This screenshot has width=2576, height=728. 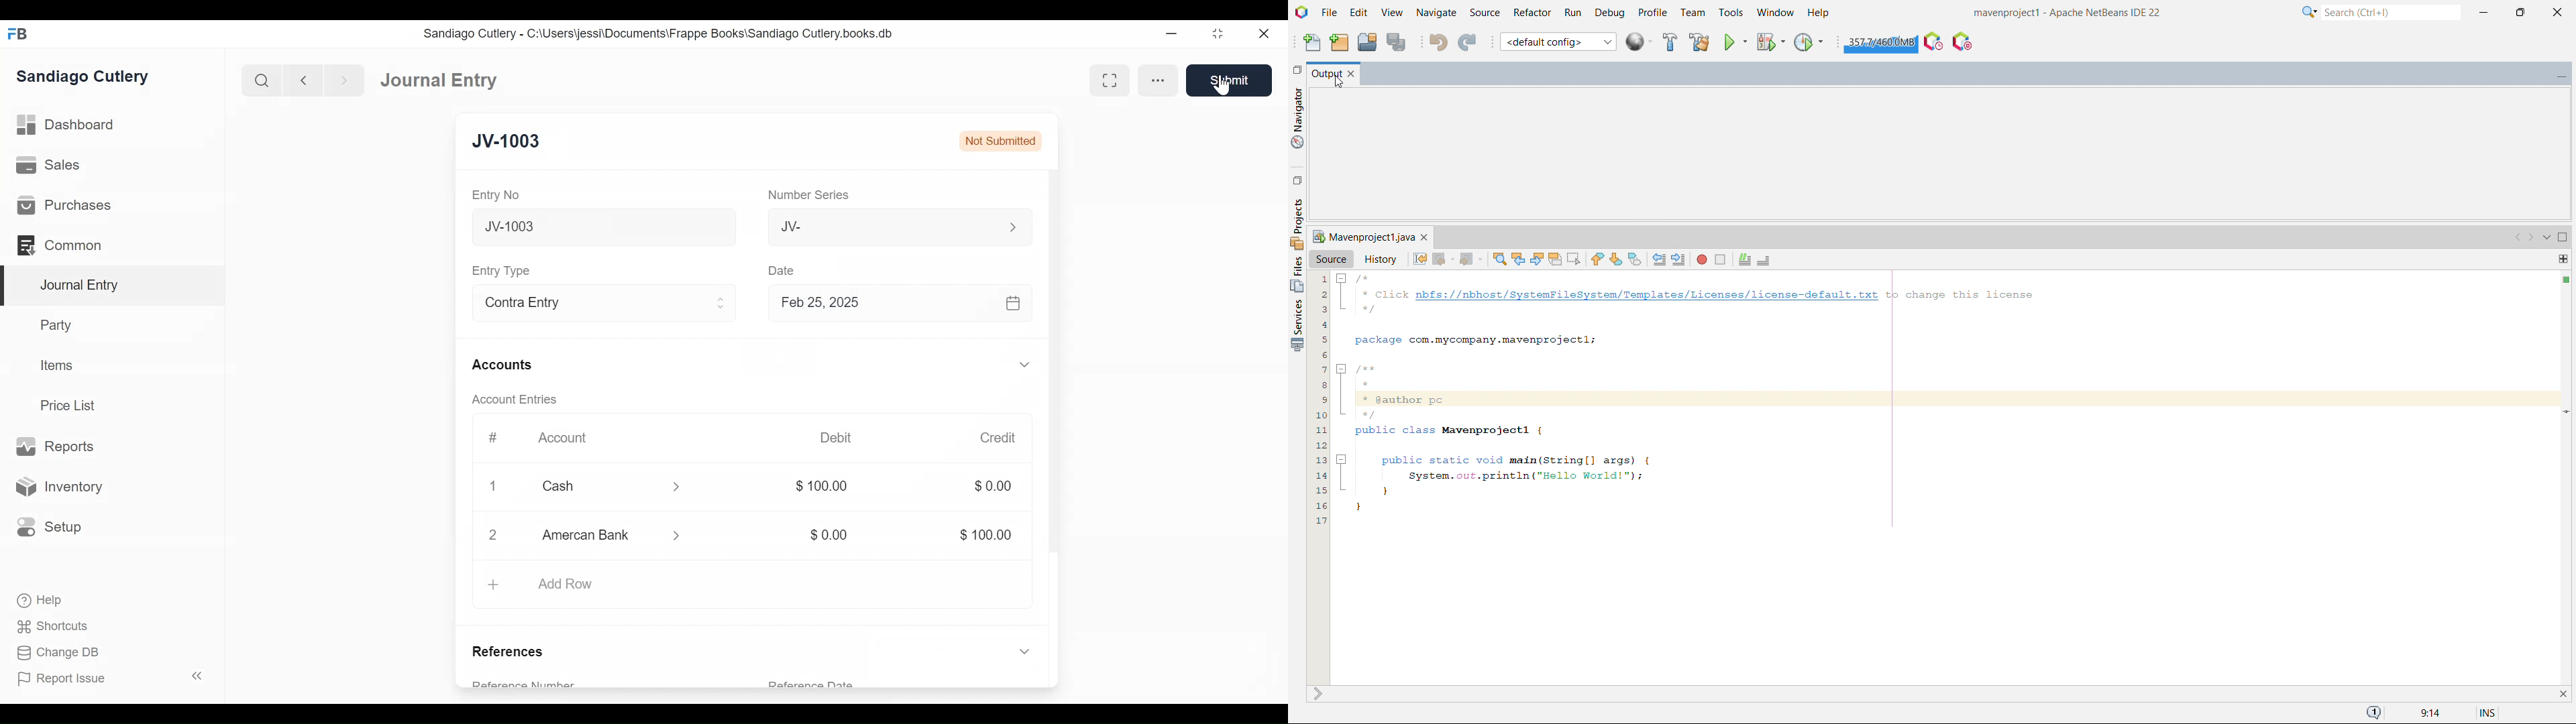 I want to click on Vertical Scroll bar, so click(x=1057, y=383).